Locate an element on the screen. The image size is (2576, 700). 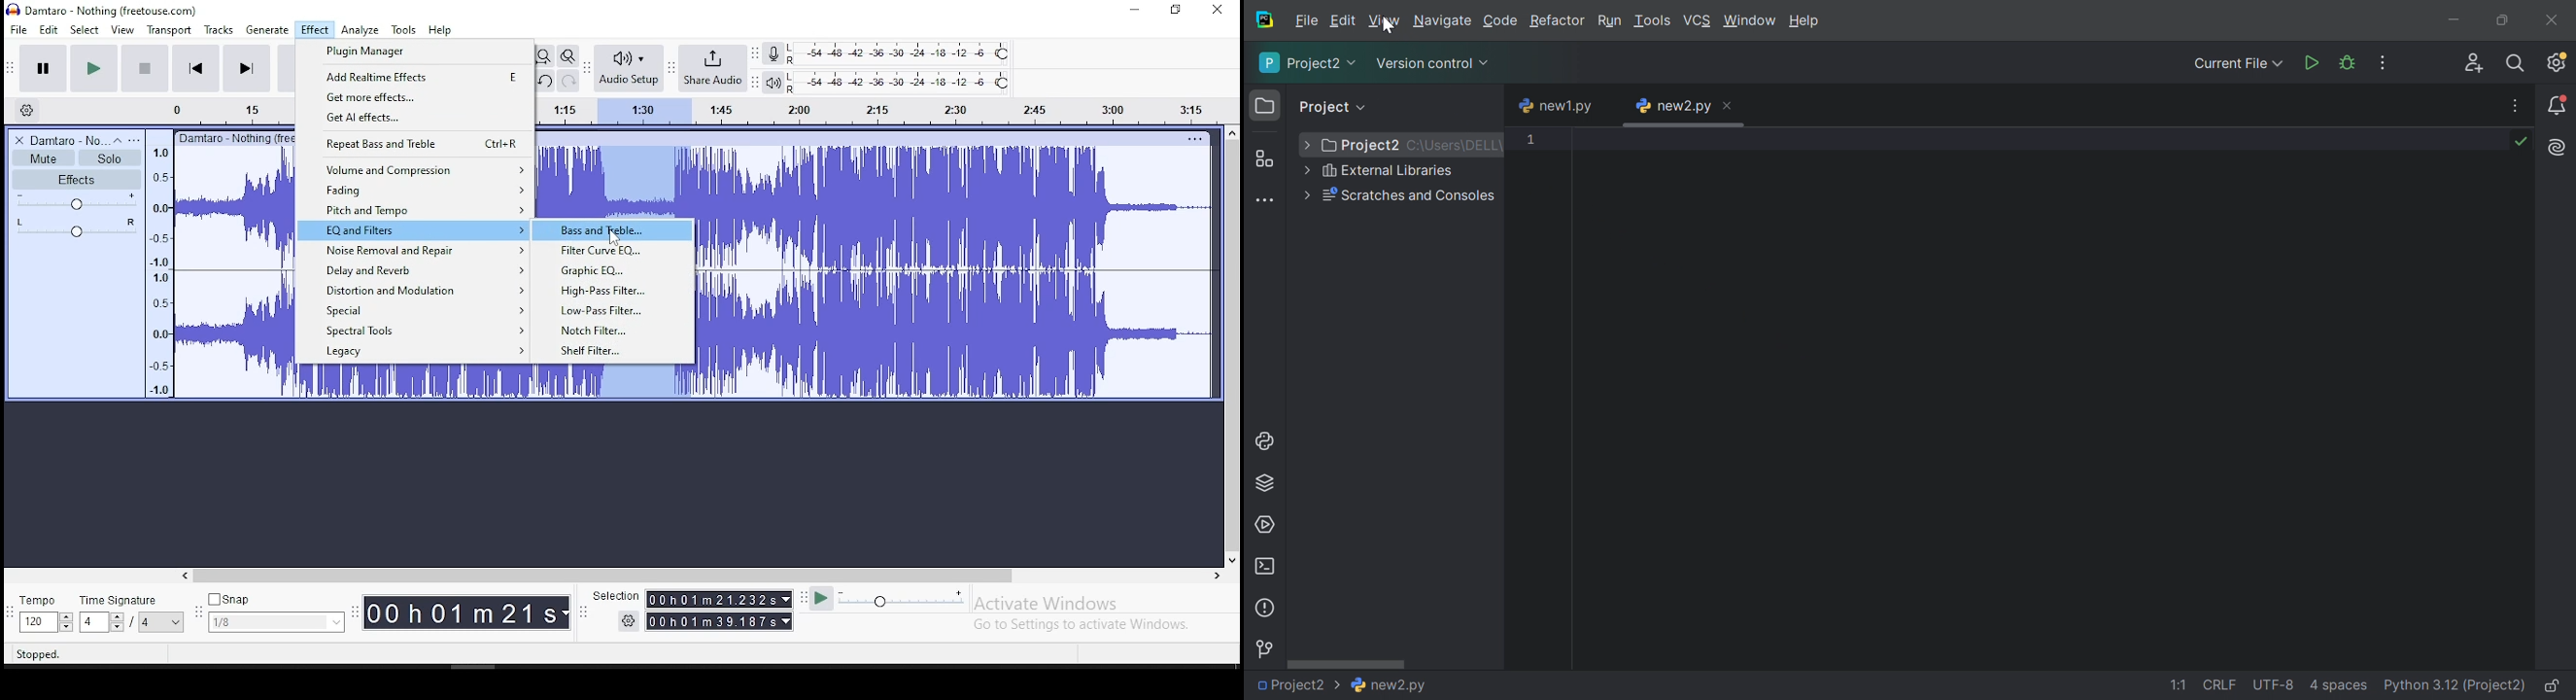
Damtaro No is located at coordinates (68, 140).